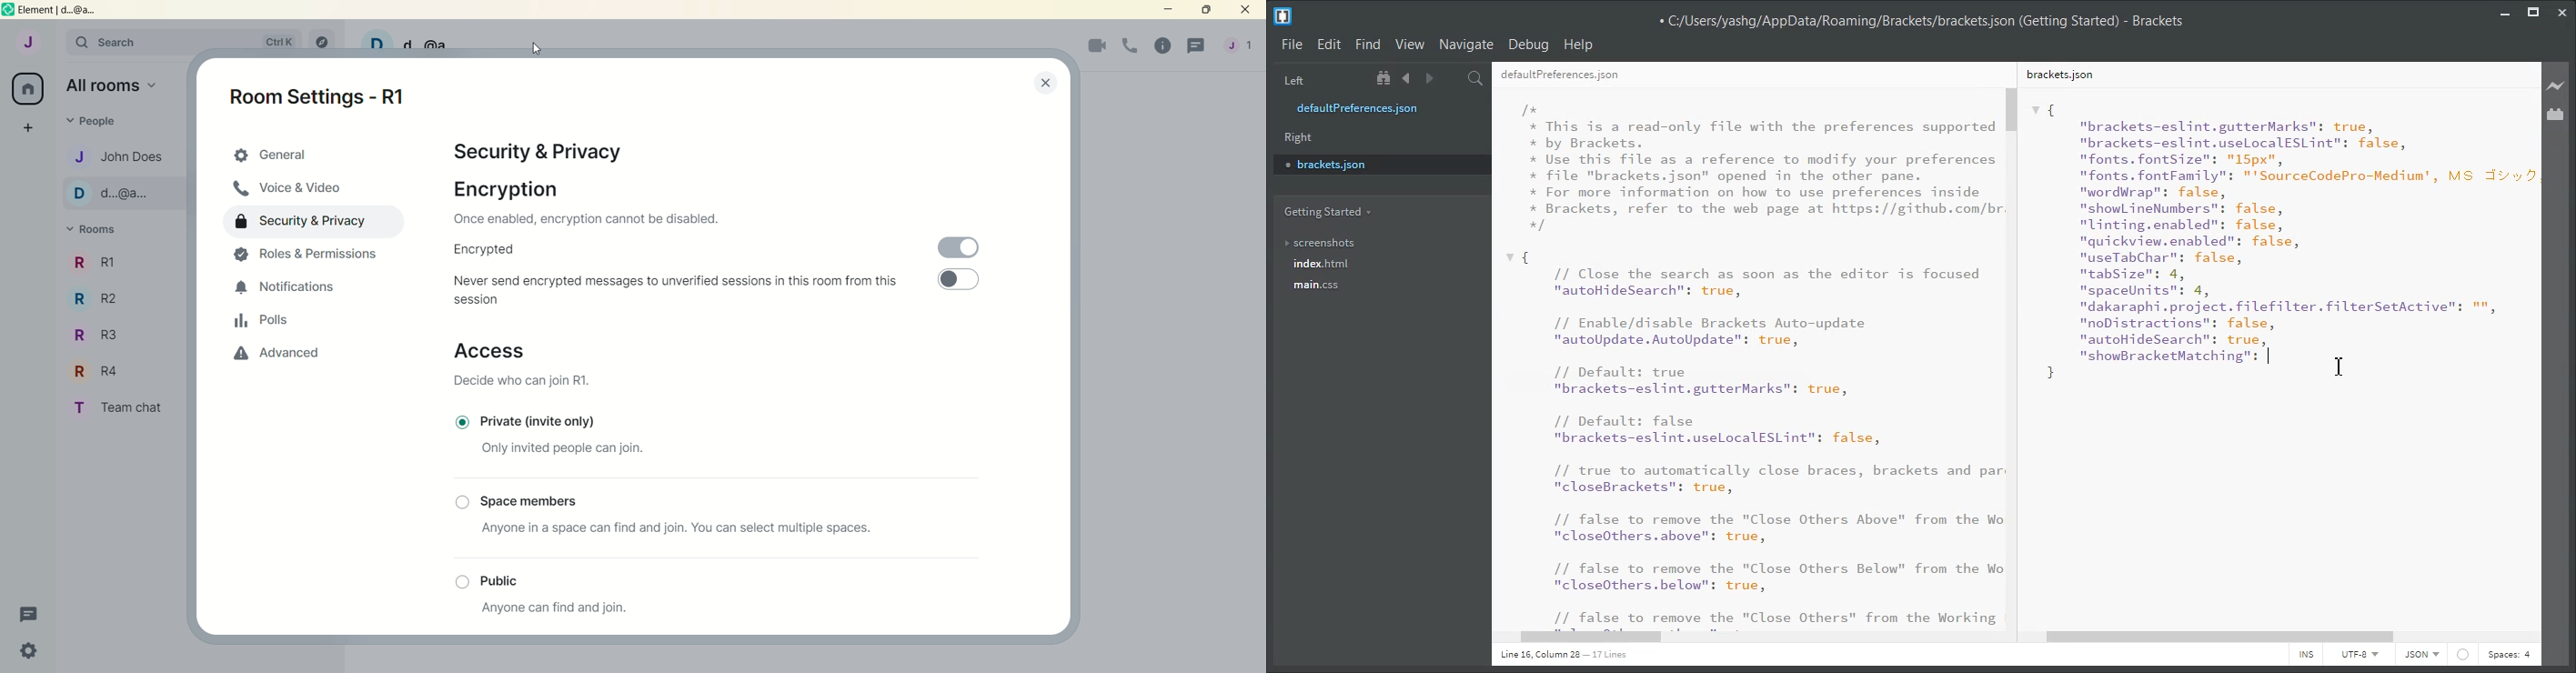 This screenshot has width=2576, height=700. What do you see at coordinates (1529, 45) in the screenshot?
I see `Debug` at bounding box center [1529, 45].